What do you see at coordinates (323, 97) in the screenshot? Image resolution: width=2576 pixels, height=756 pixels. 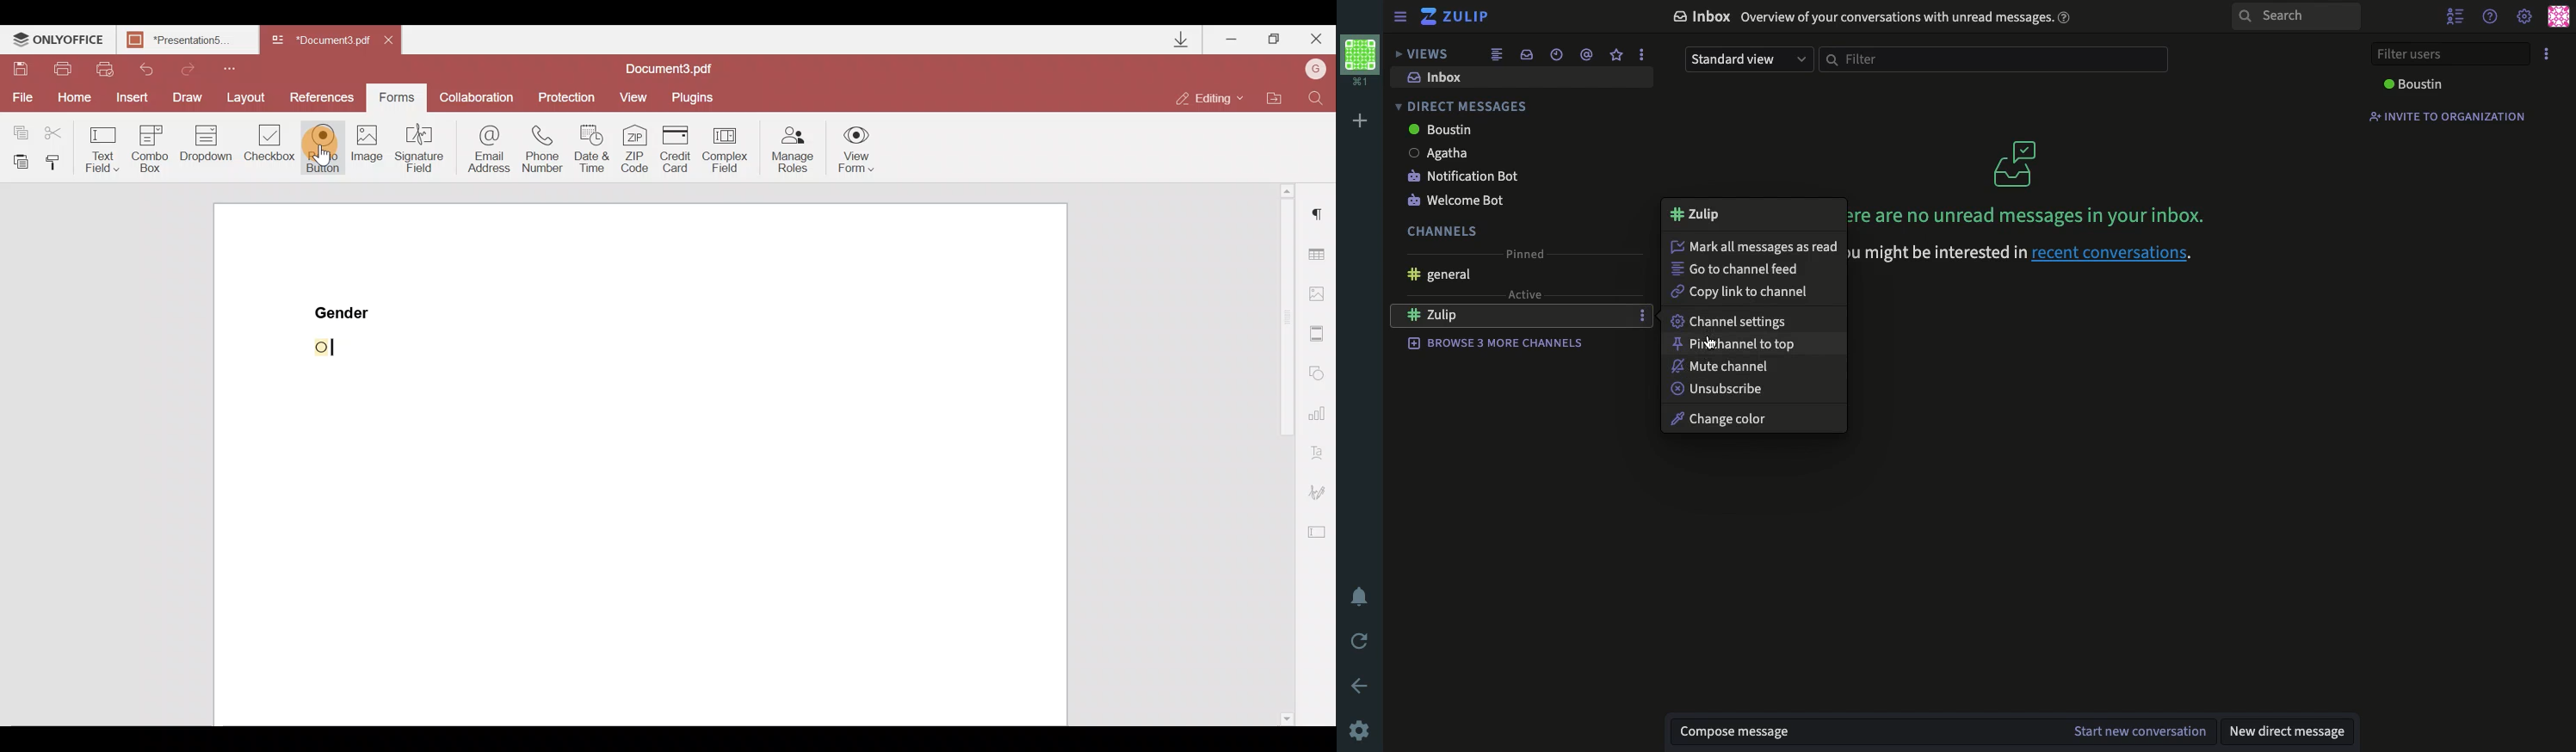 I see `References` at bounding box center [323, 97].